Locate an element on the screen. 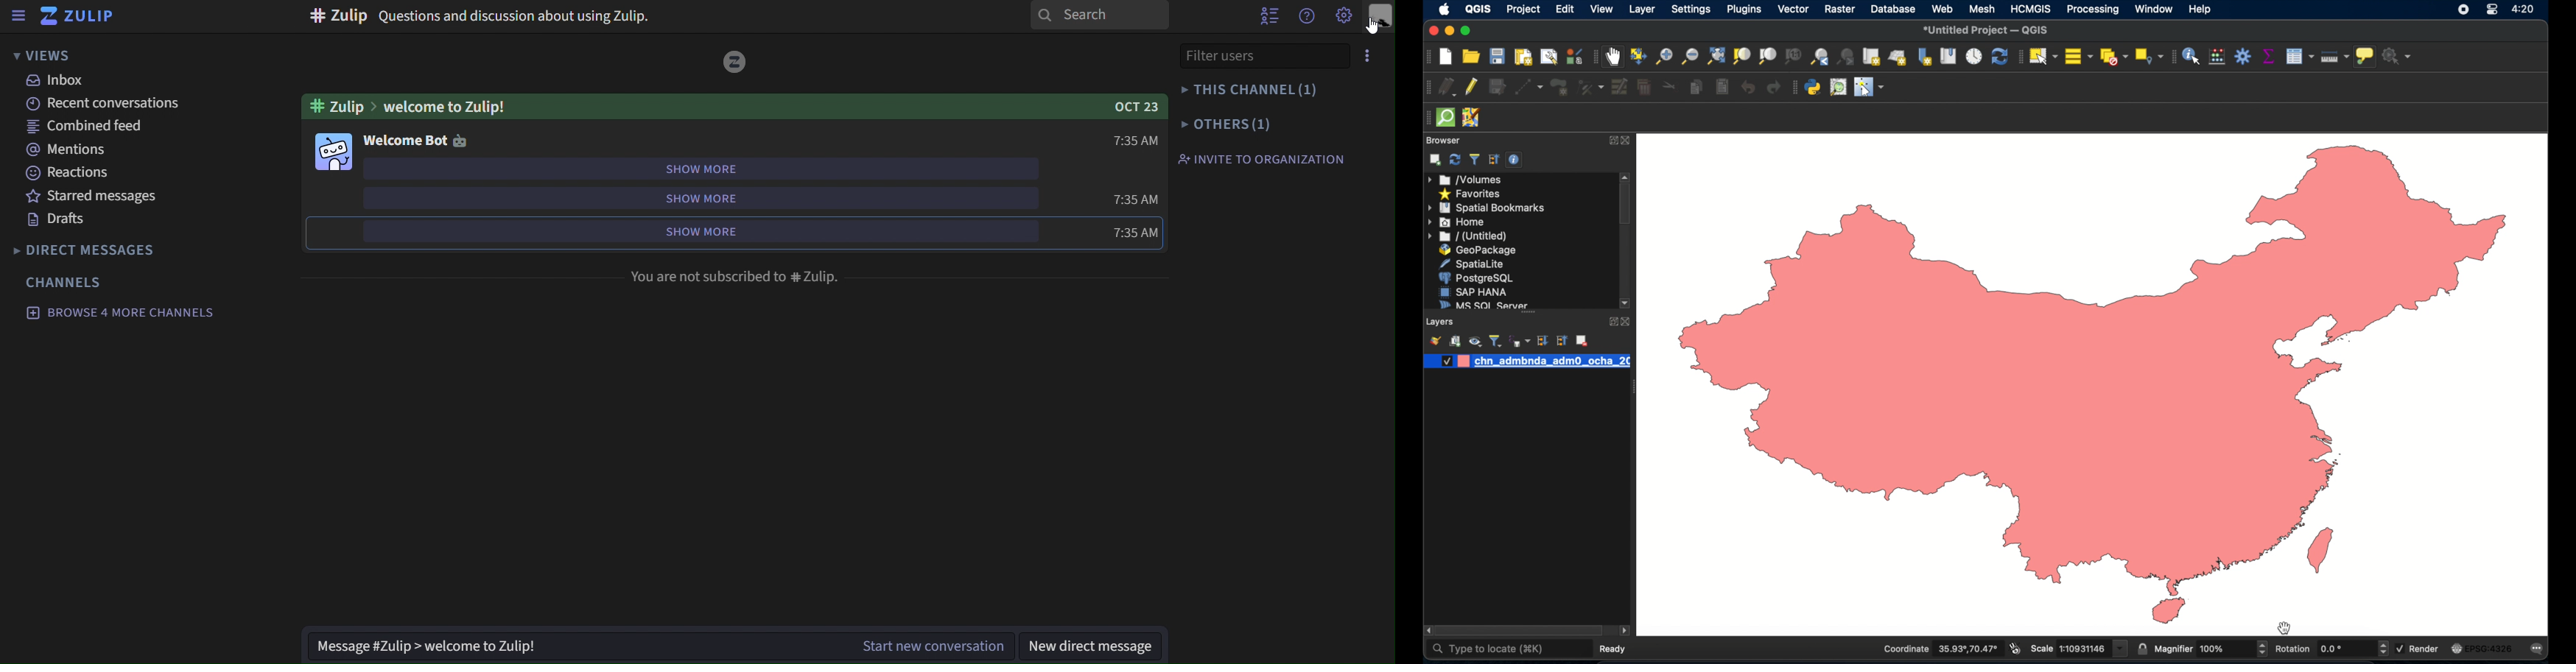  direct messages is located at coordinates (95, 250).